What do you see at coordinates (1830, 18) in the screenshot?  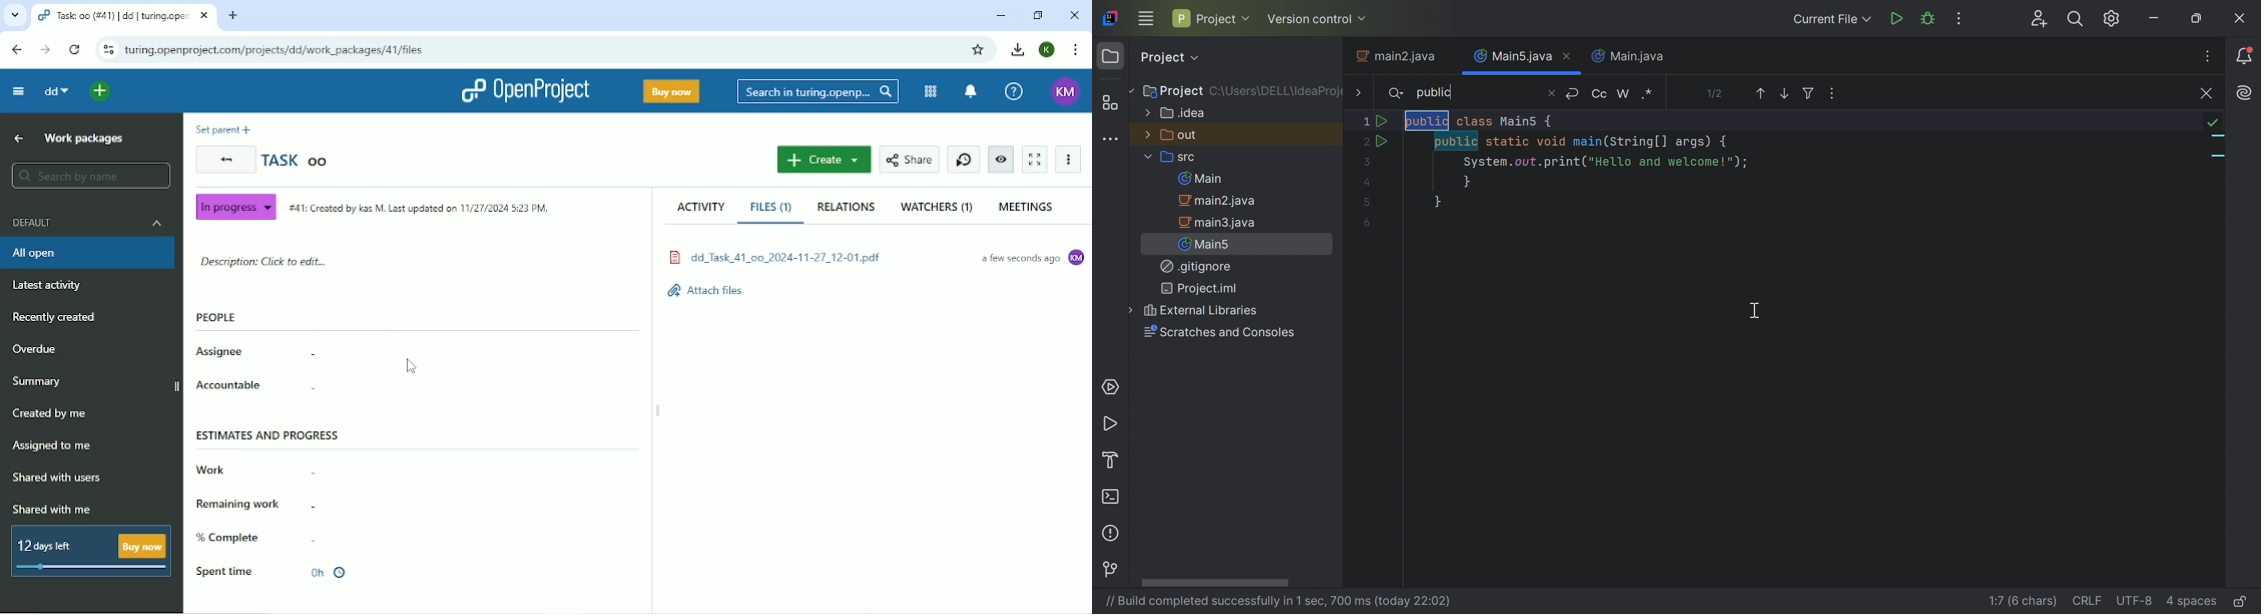 I see `Current File` at bounding box center [1830, 18].